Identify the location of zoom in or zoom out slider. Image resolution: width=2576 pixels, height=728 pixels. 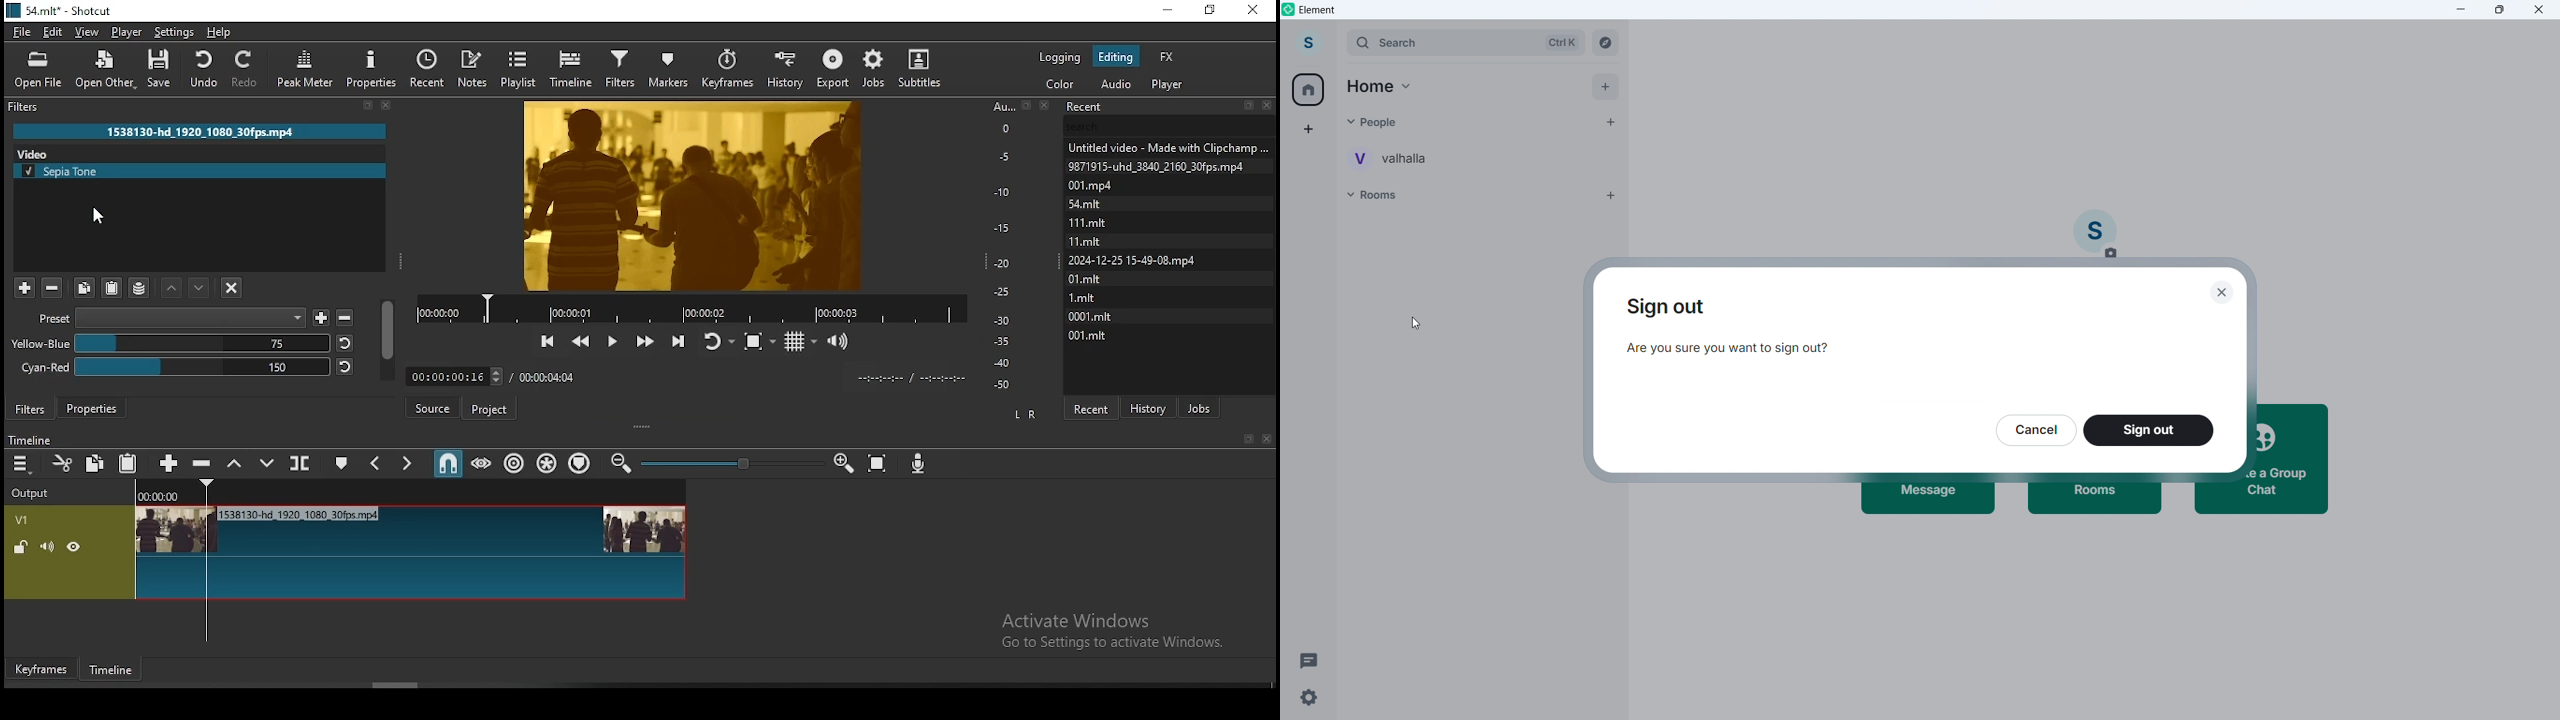
(732, 463).